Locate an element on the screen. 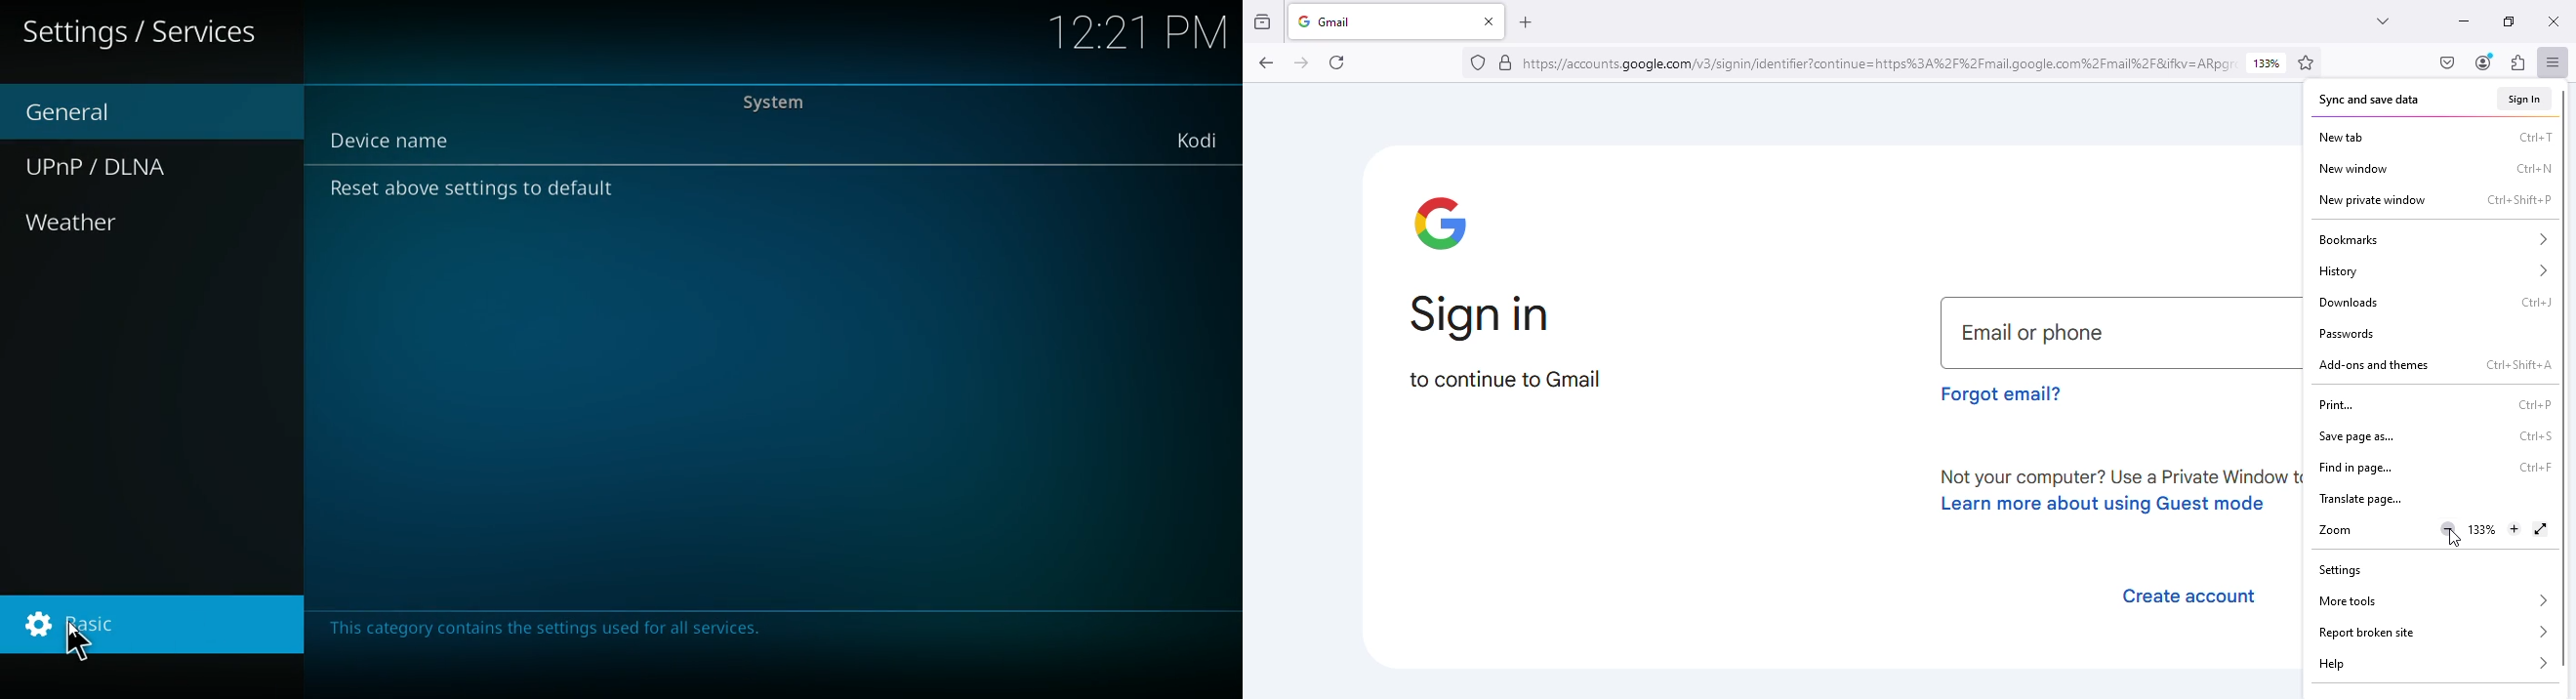 The height and width of the screenshot is (700, 2576). close is located at coordinates (2553, 22).